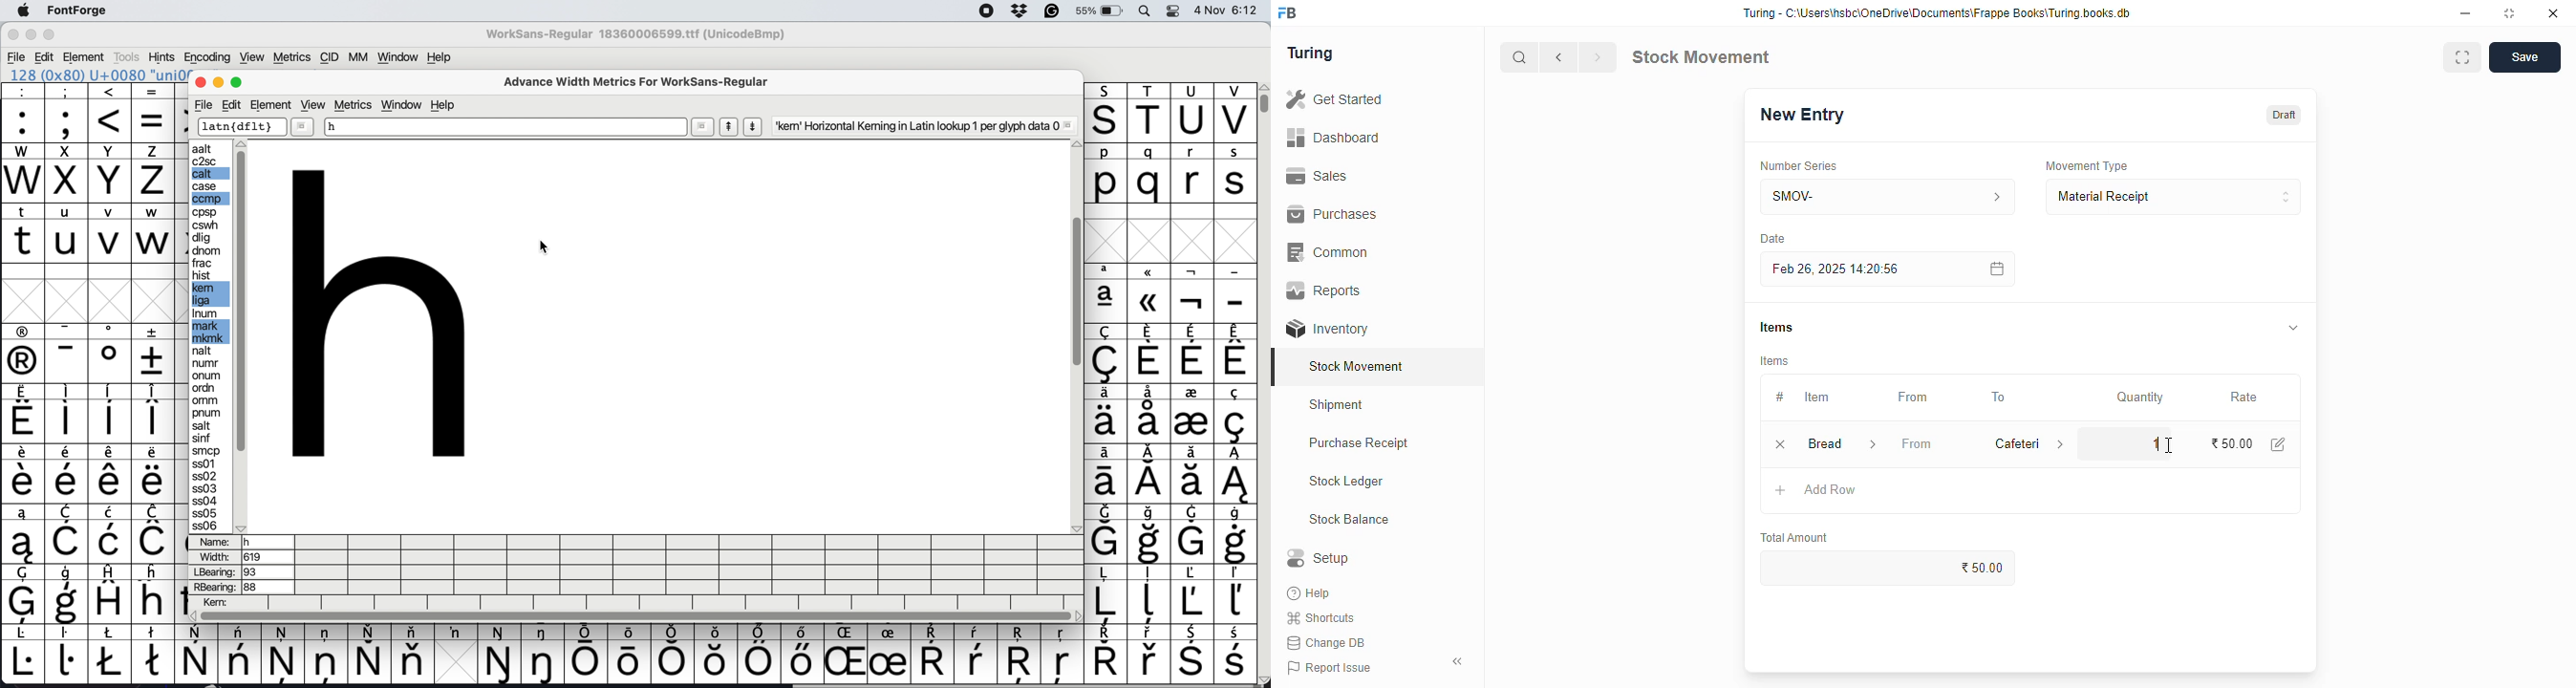 The height and width of the screenshot is (700, 2576). I want to click on shipment, so click(1337, 405).